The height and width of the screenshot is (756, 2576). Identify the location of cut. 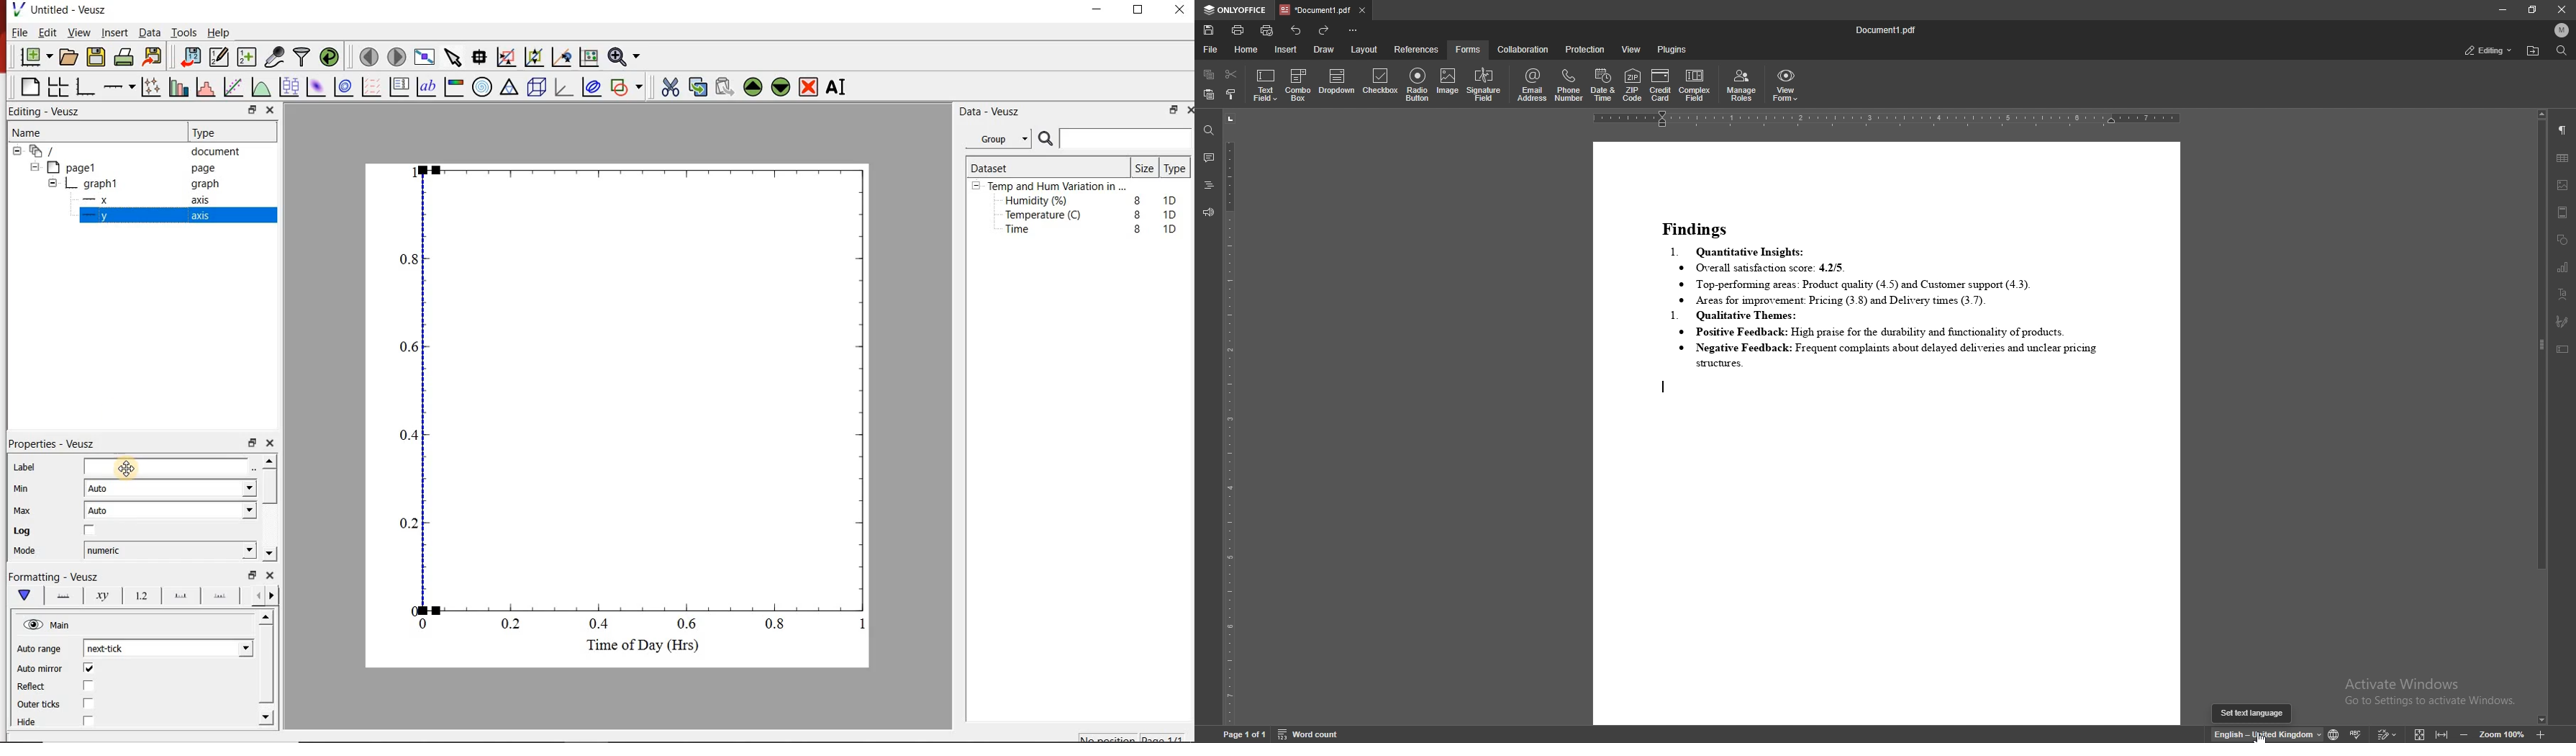
(1232, 74).